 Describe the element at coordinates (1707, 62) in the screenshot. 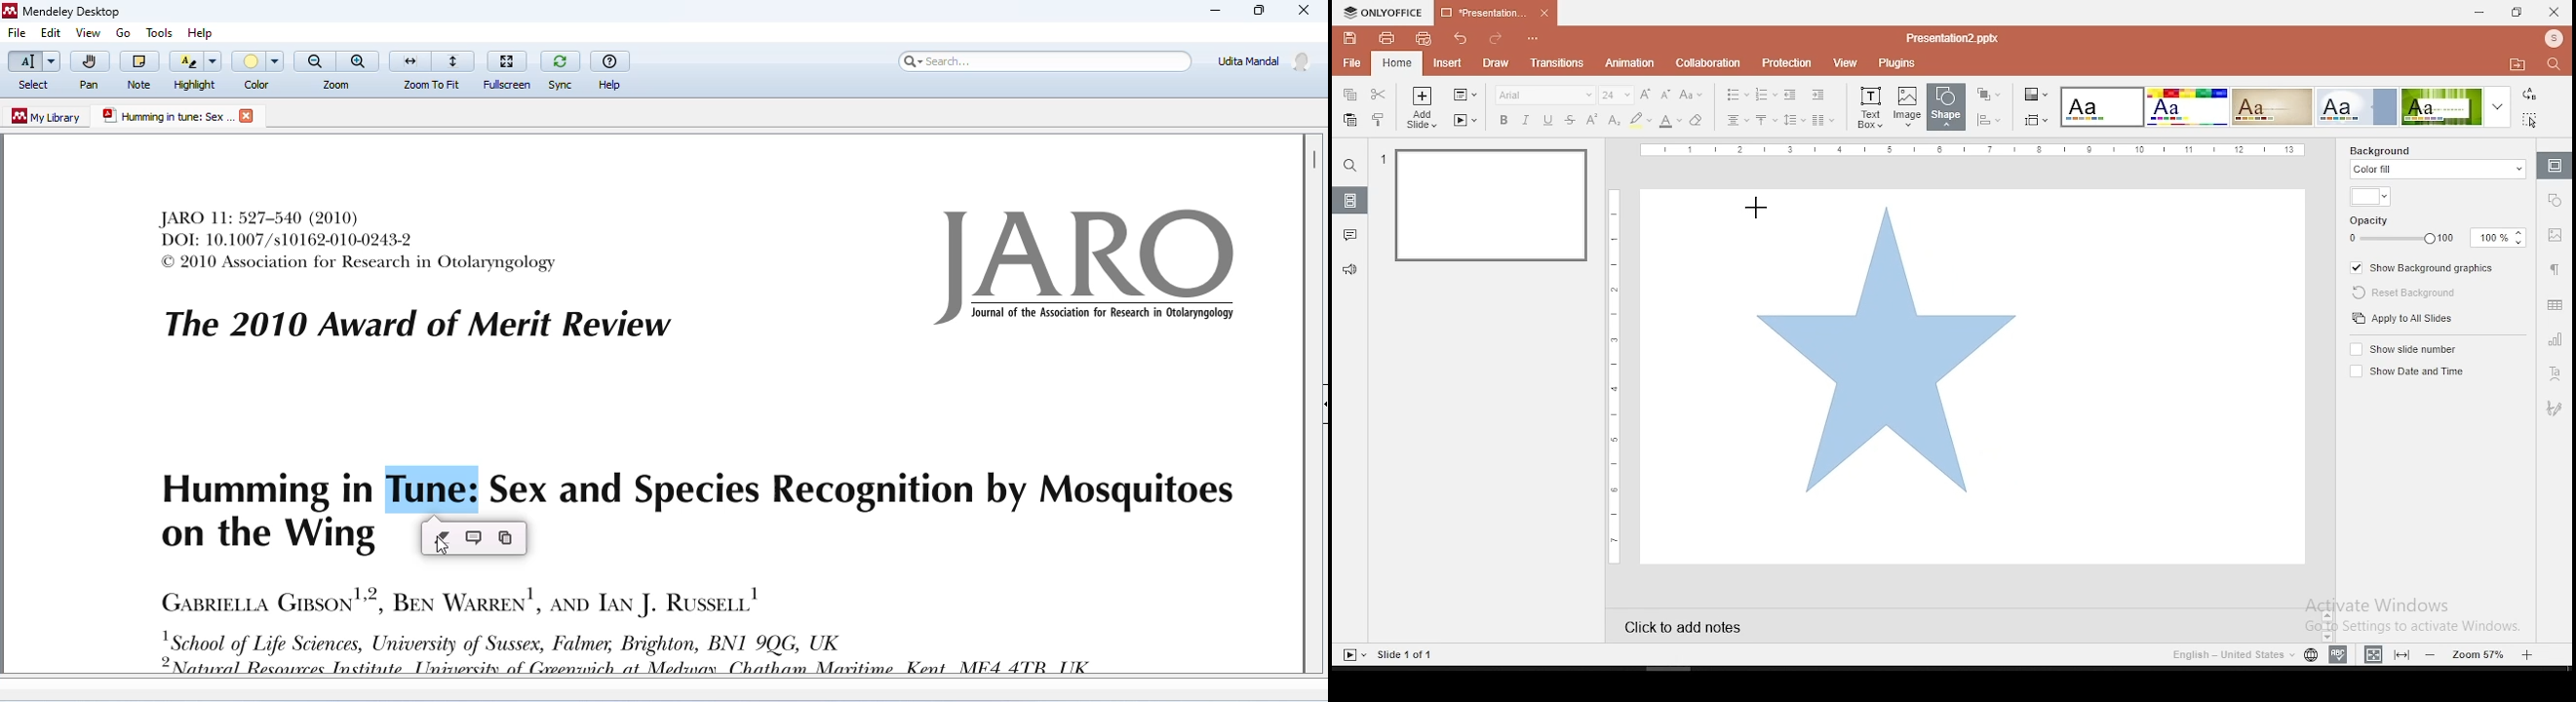

I see `collaboration` at that location.